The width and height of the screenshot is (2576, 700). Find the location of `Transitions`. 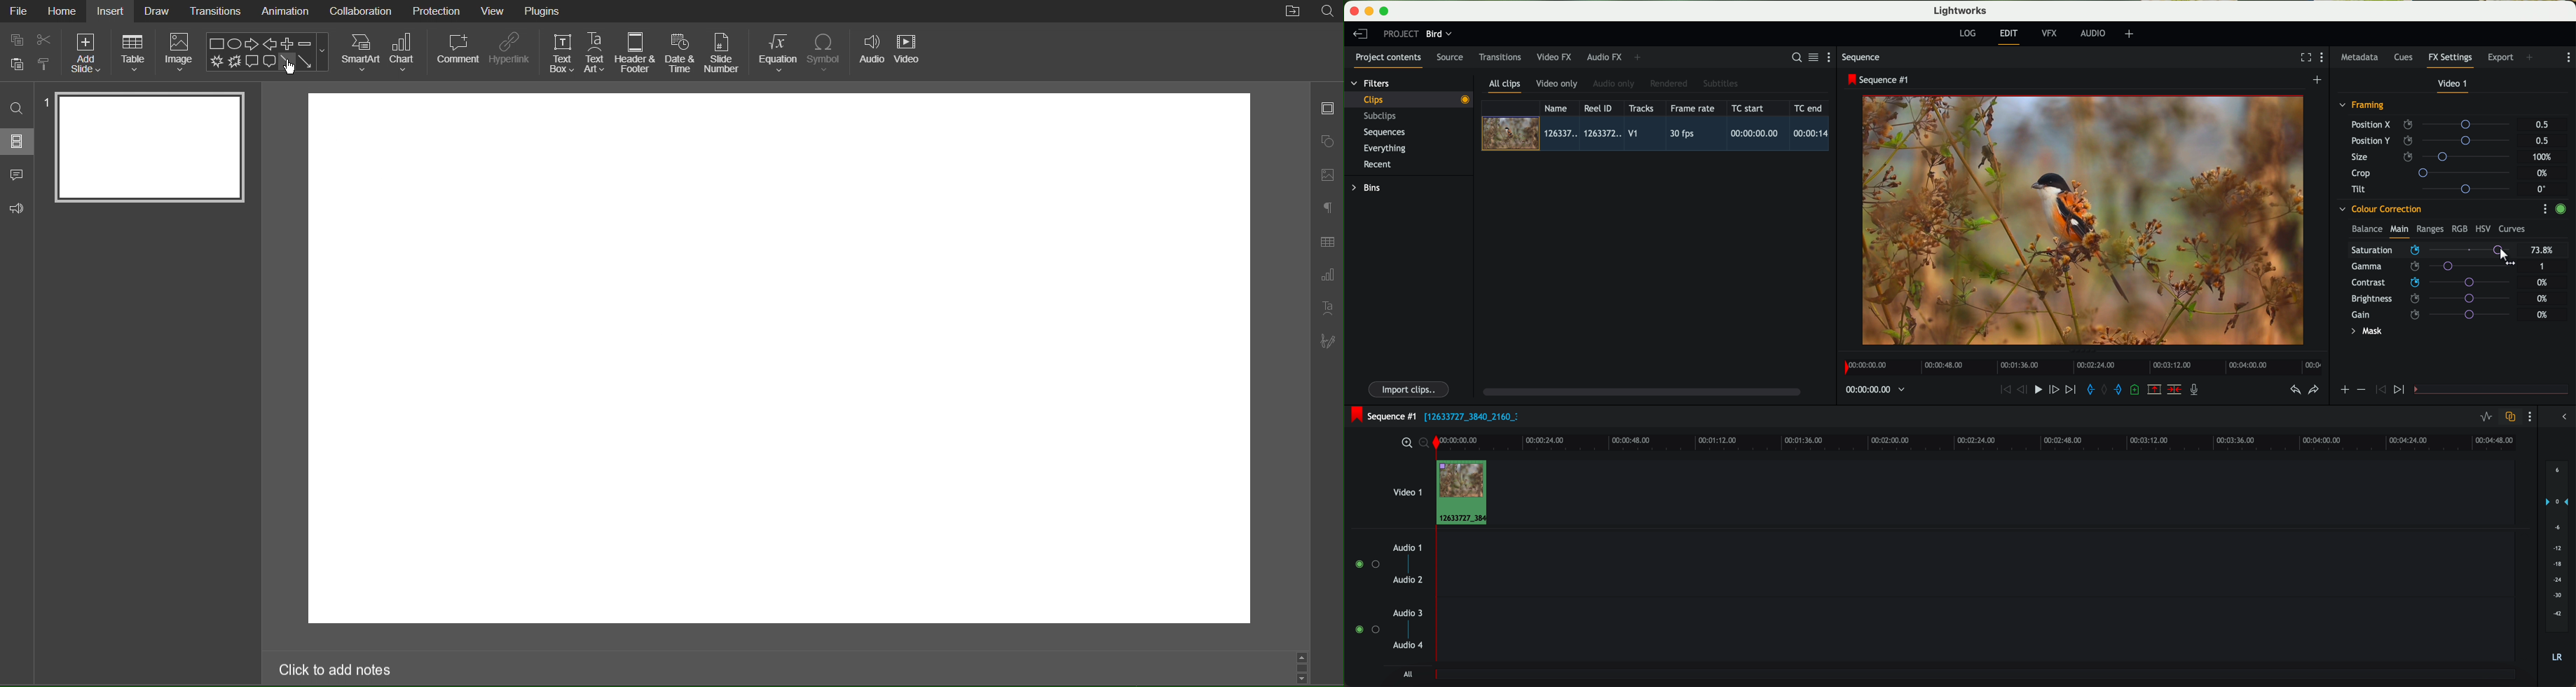

Transitions is located at coordinates (217, 11).